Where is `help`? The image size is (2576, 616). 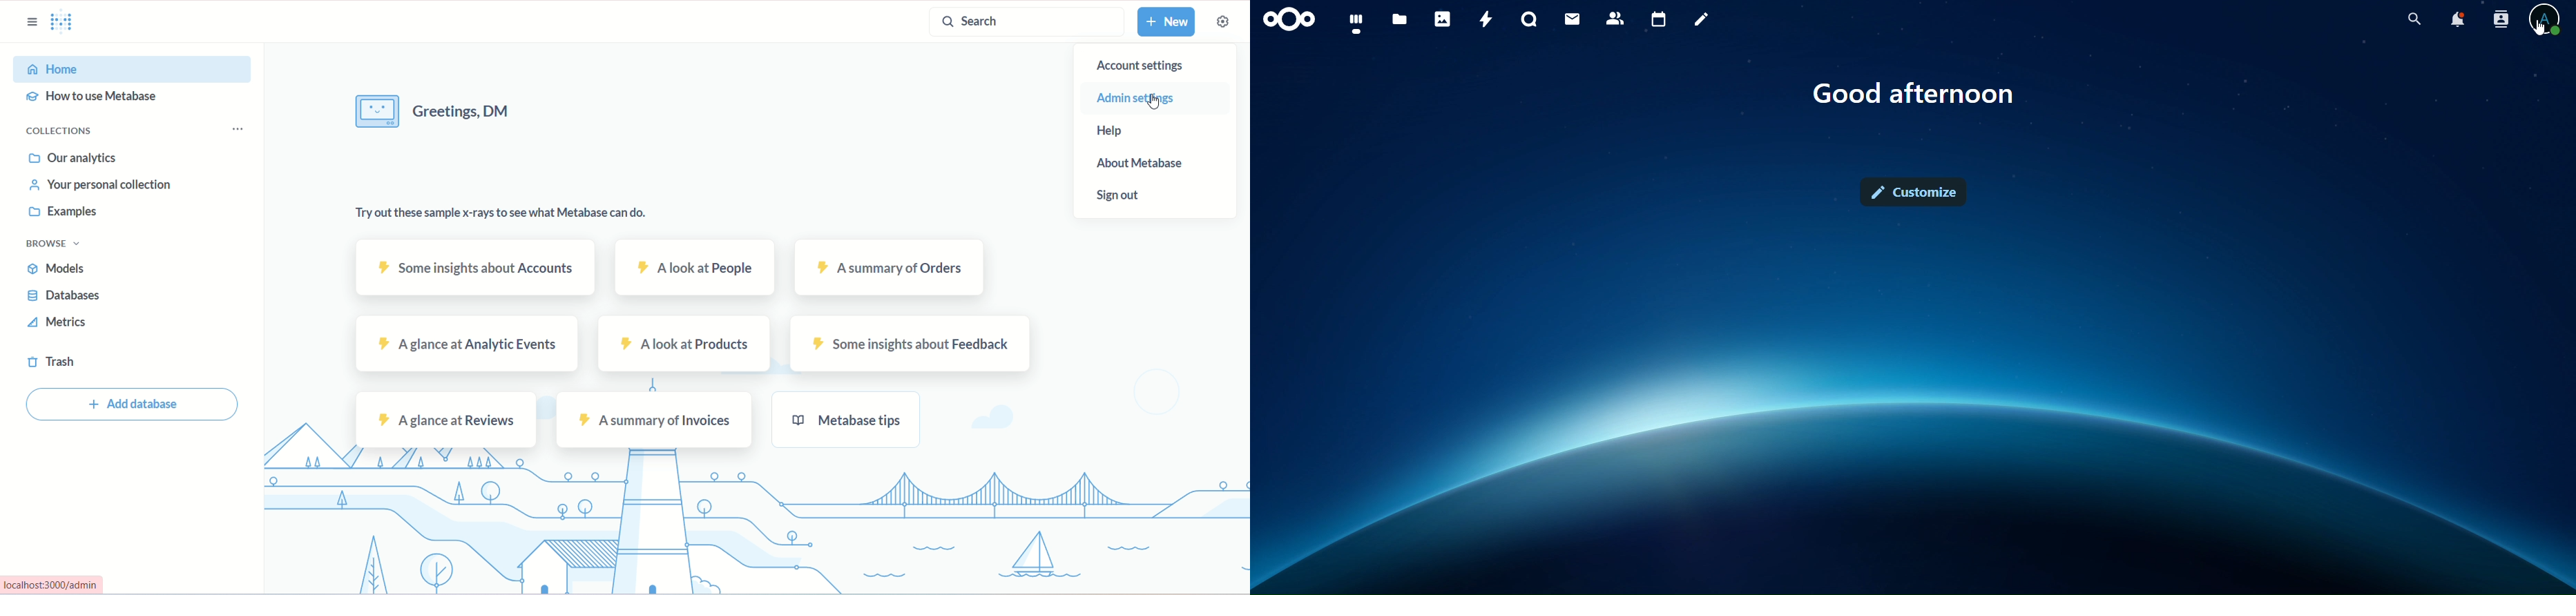 help is located at coordinates (1115, 133).